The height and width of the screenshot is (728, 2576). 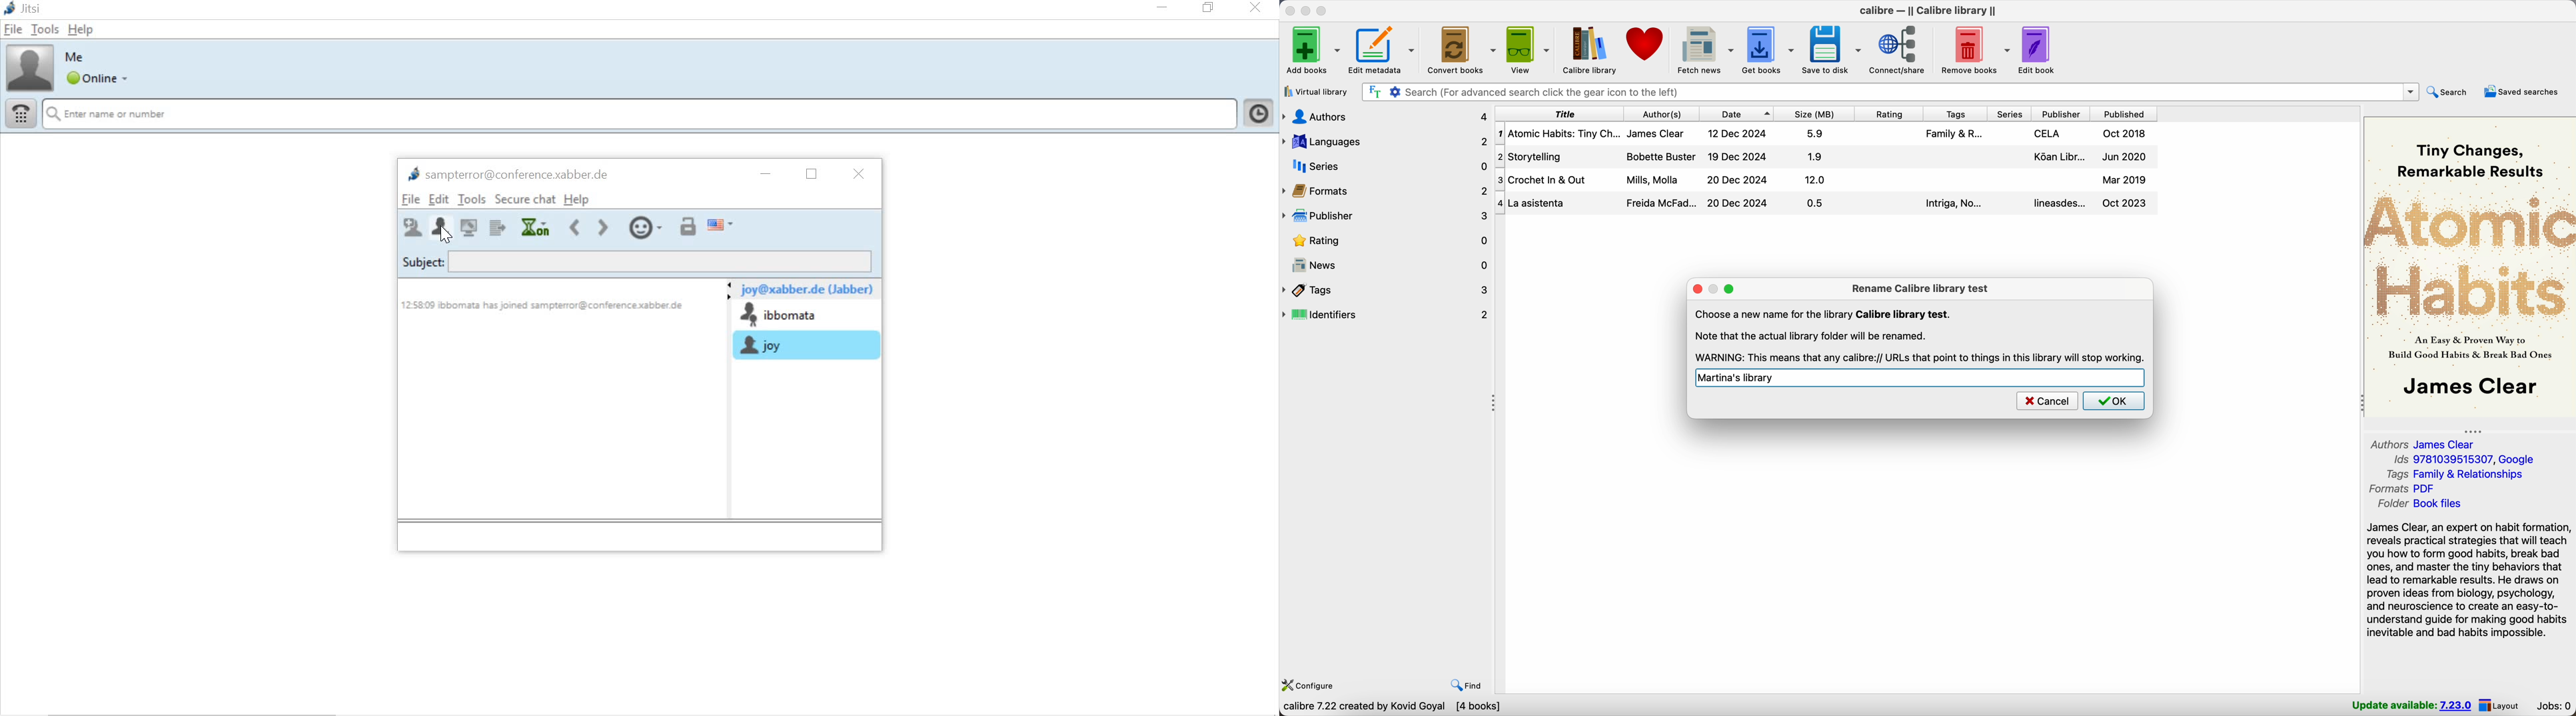 What do you see at coordinates (1976, 50) in the screenshot?
I see `remove books` at bounding box center [1976, 50].